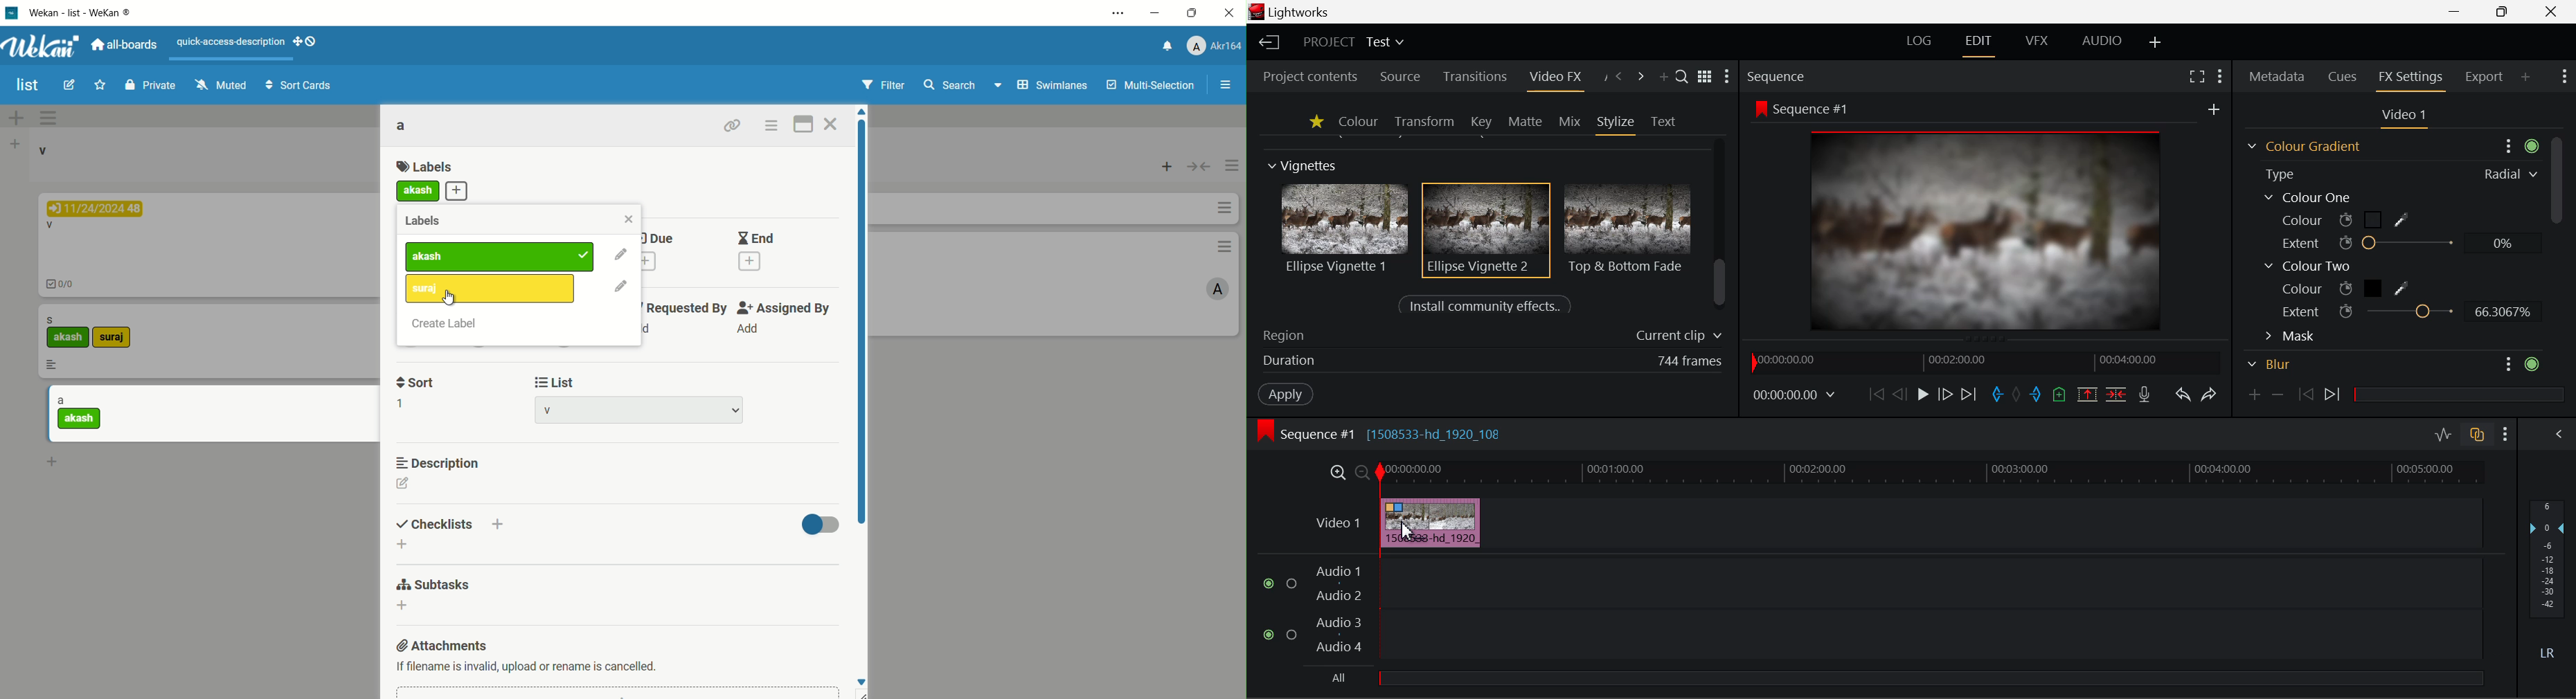  I want to click on Play, so click(1921, 394).